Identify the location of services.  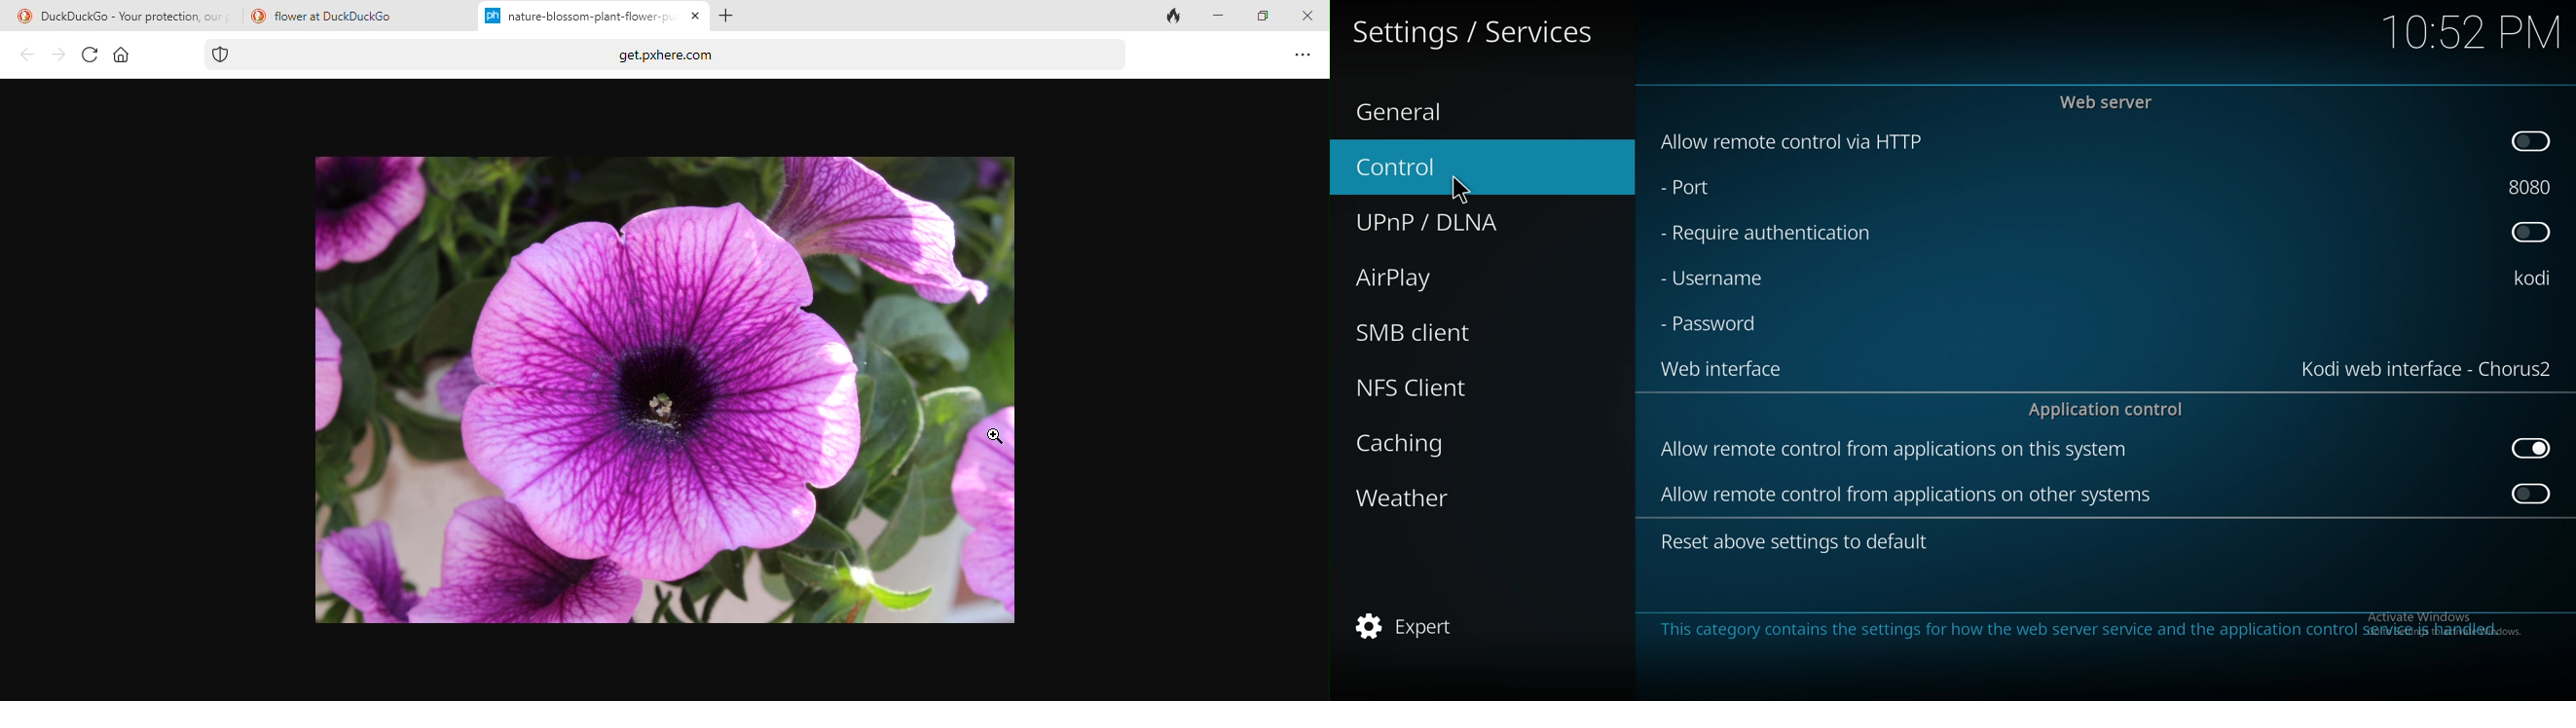
(1474, 29).